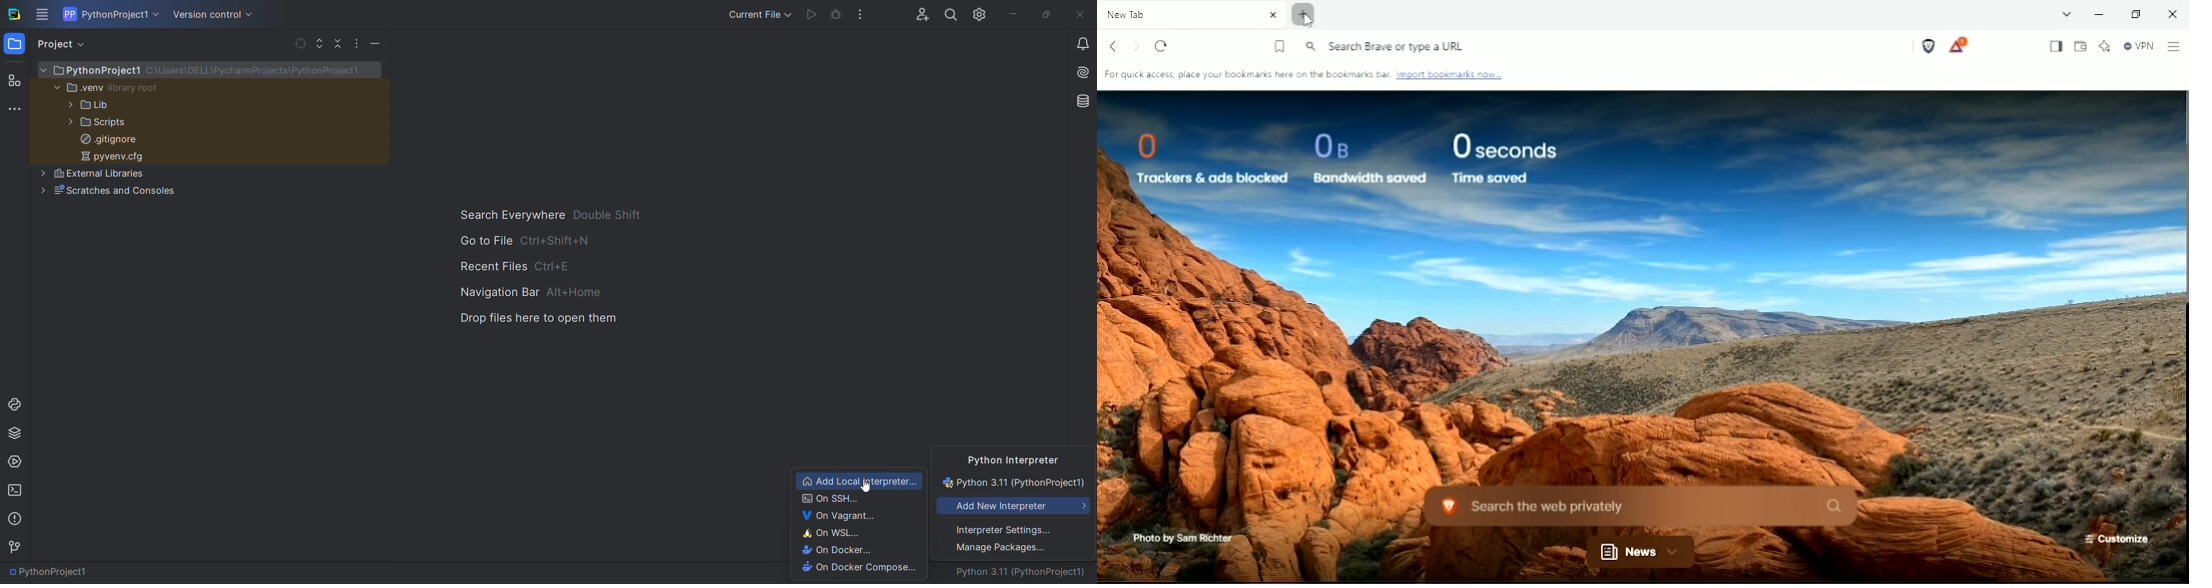 The width and height of the screenshot is (2212, 588). What do you see at coordinates (211, 15) in the screenshot?
I see `version control` at bounding box center [211, 15].